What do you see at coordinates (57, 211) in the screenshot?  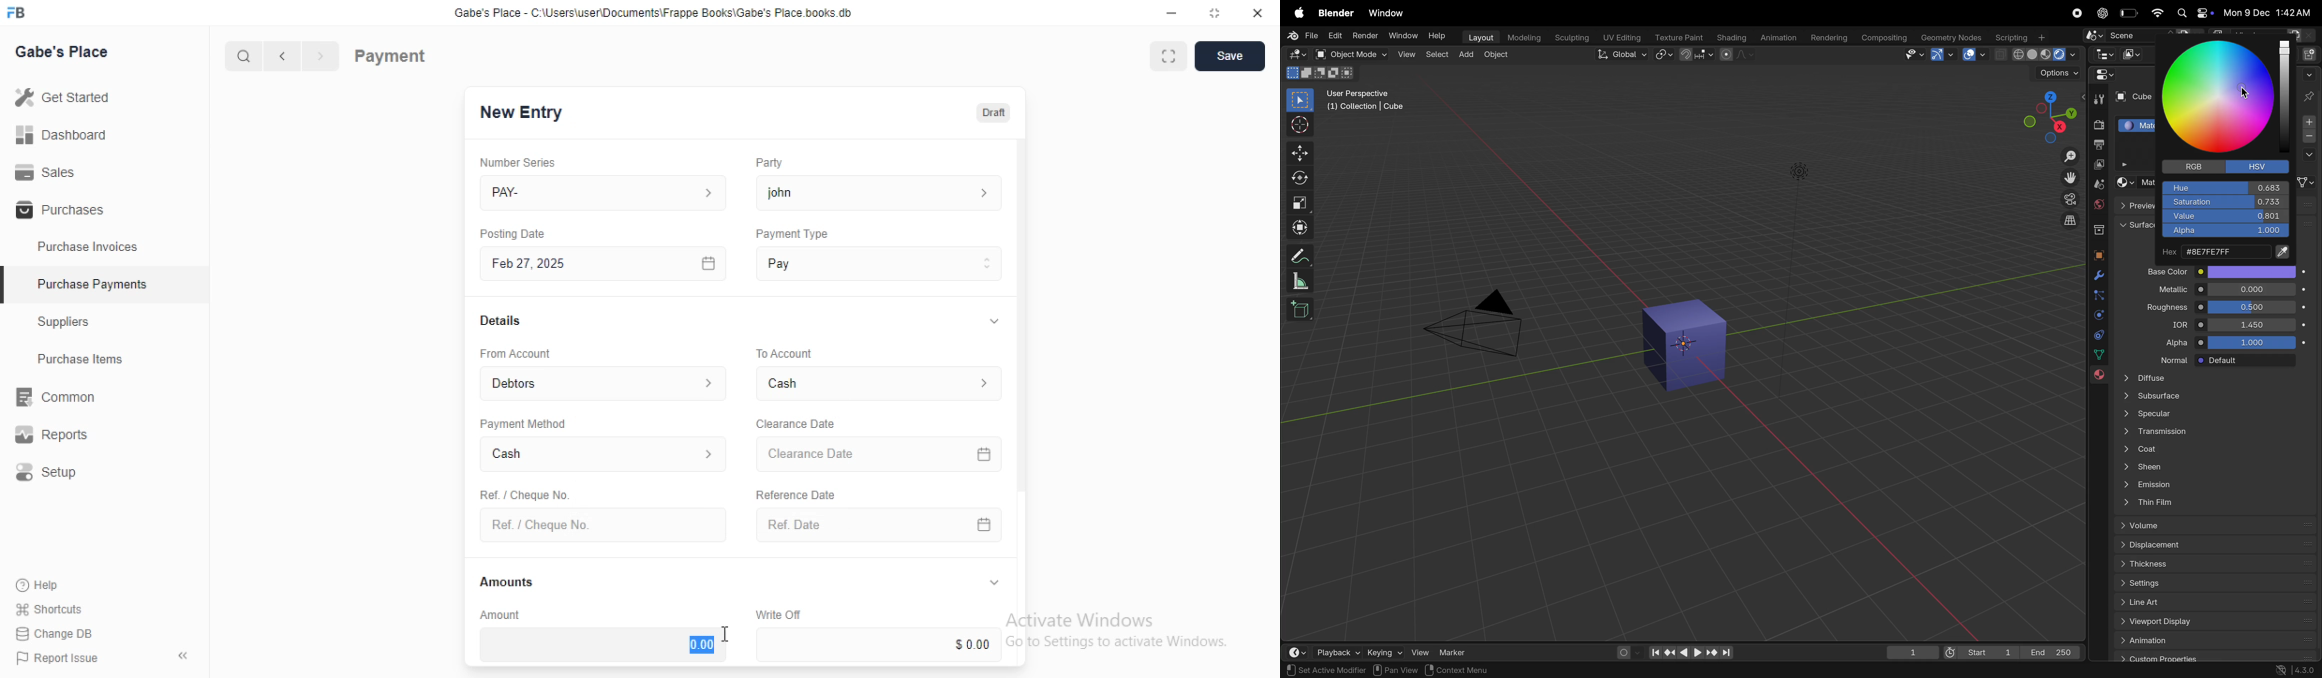 I see `Purchases` at bounding box center [57, 211].